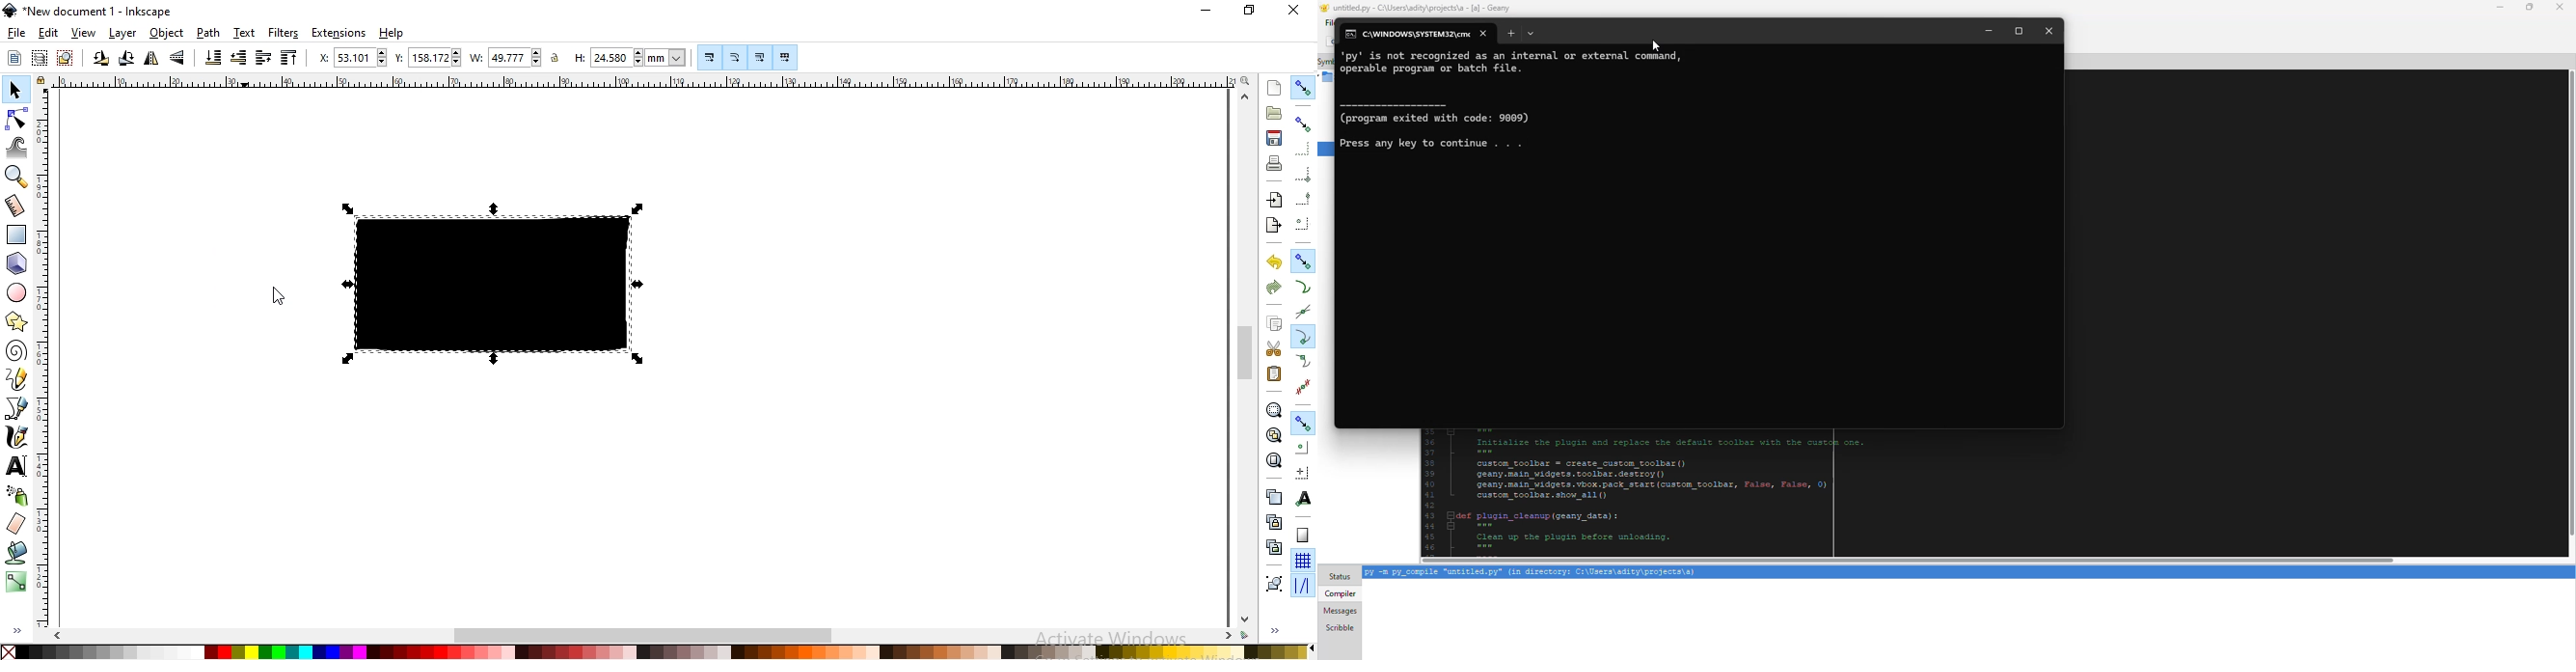 The height and width of the screenshot is (672, 2576). Describe the element at coordinates (47, 33) in the screenshot. I see `edit` at that location.